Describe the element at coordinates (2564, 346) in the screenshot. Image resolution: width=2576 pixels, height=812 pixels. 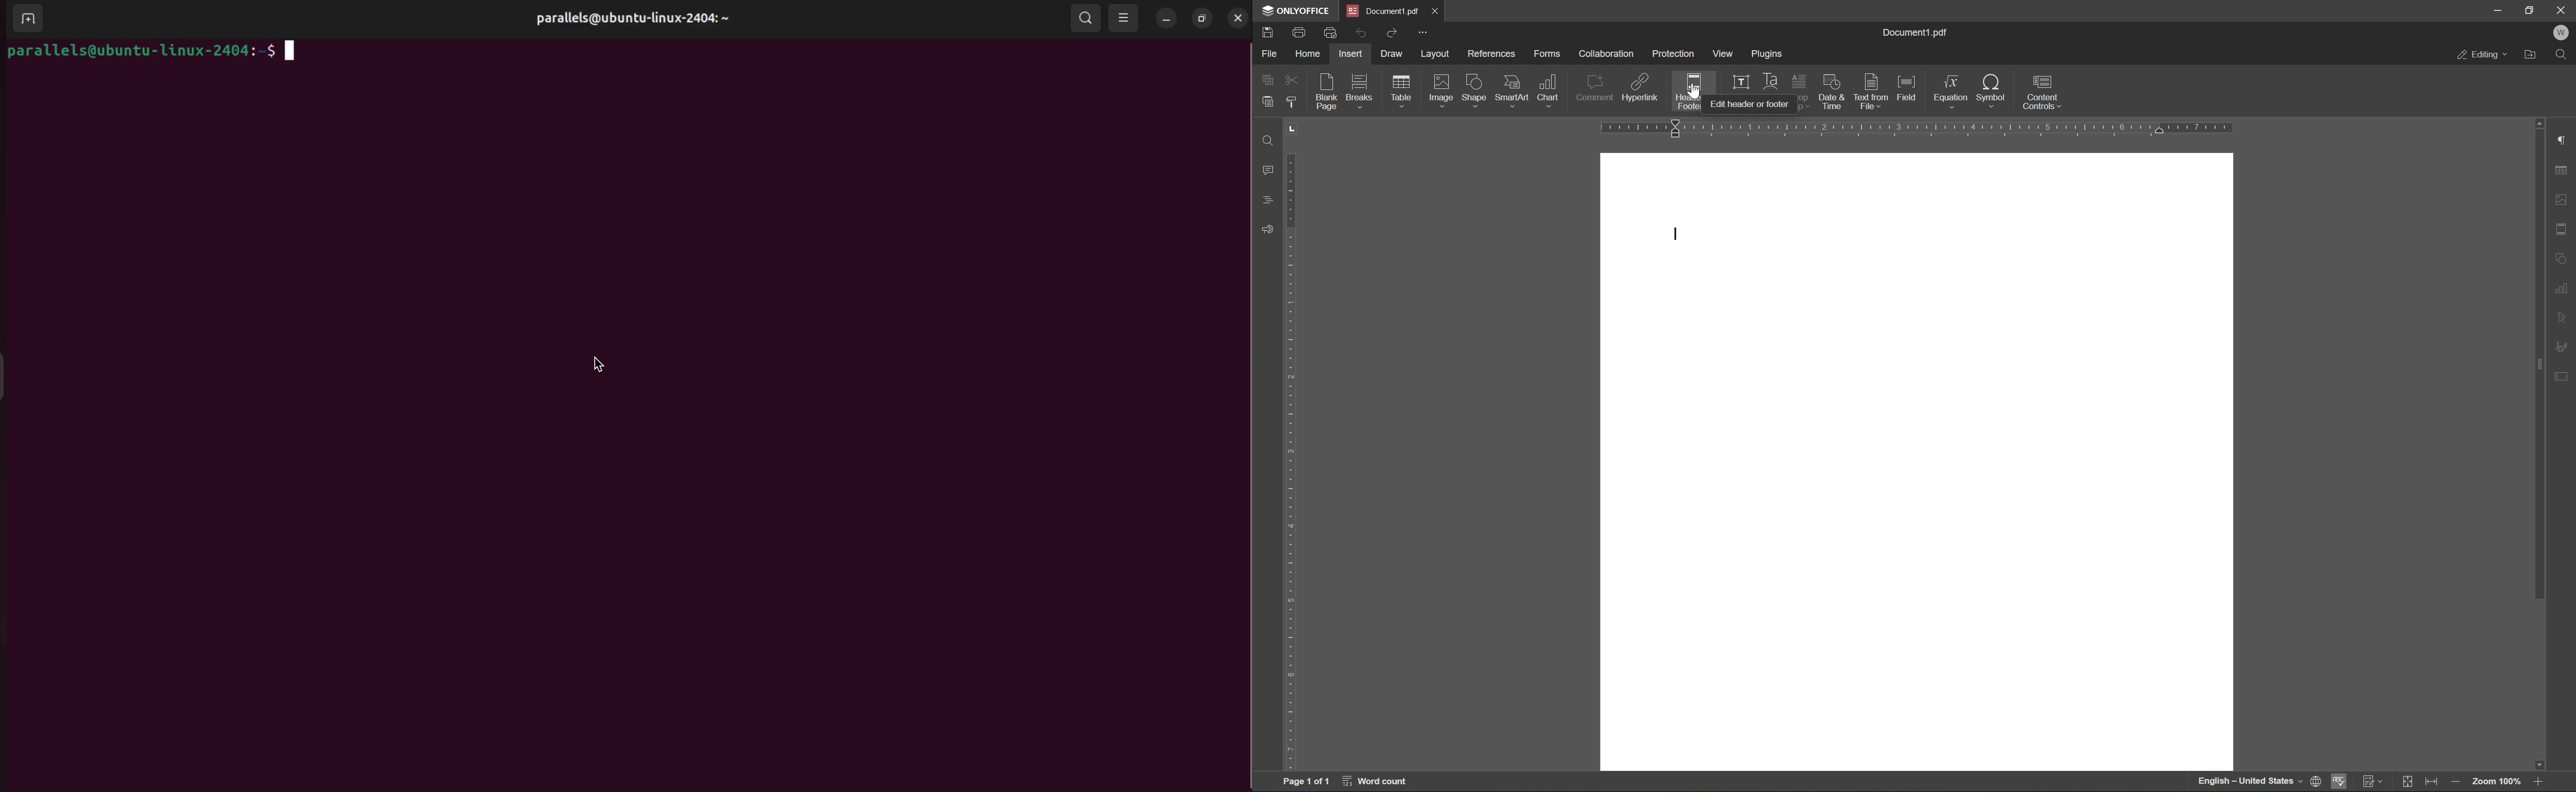
I see `signature settings` at that location.